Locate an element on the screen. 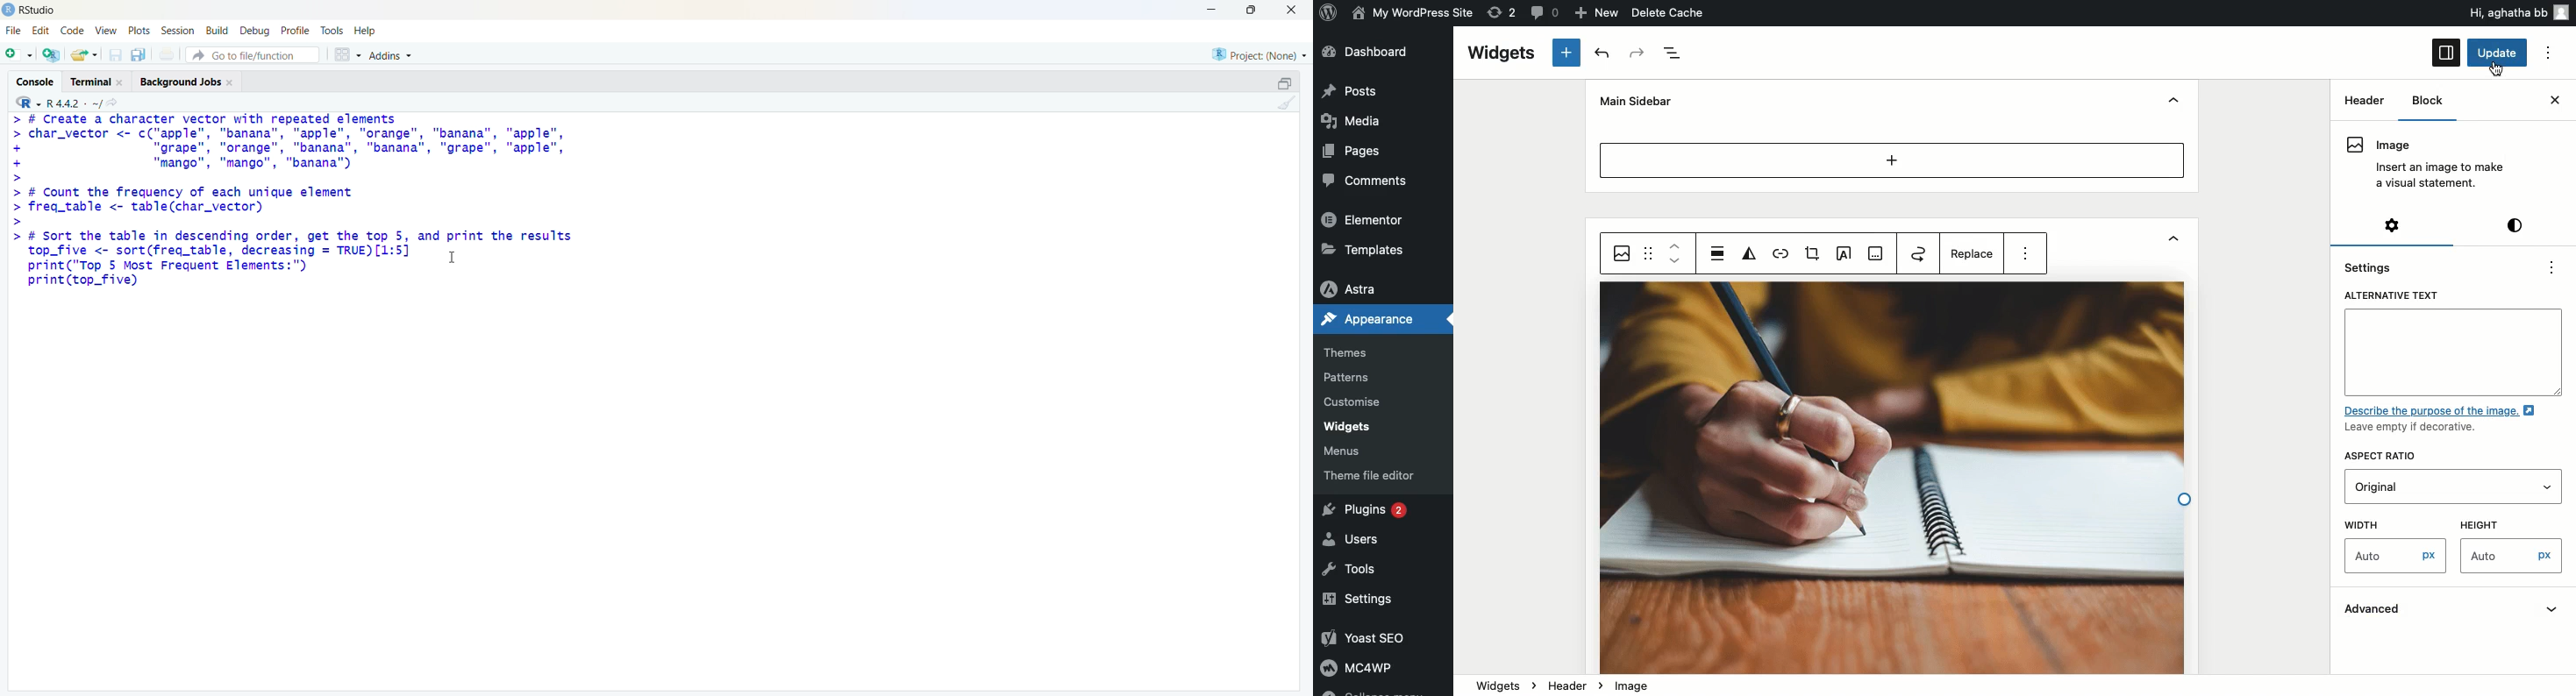 This screenshot has width=2576, height=700. Astra is located at coordinates (1352, 290).